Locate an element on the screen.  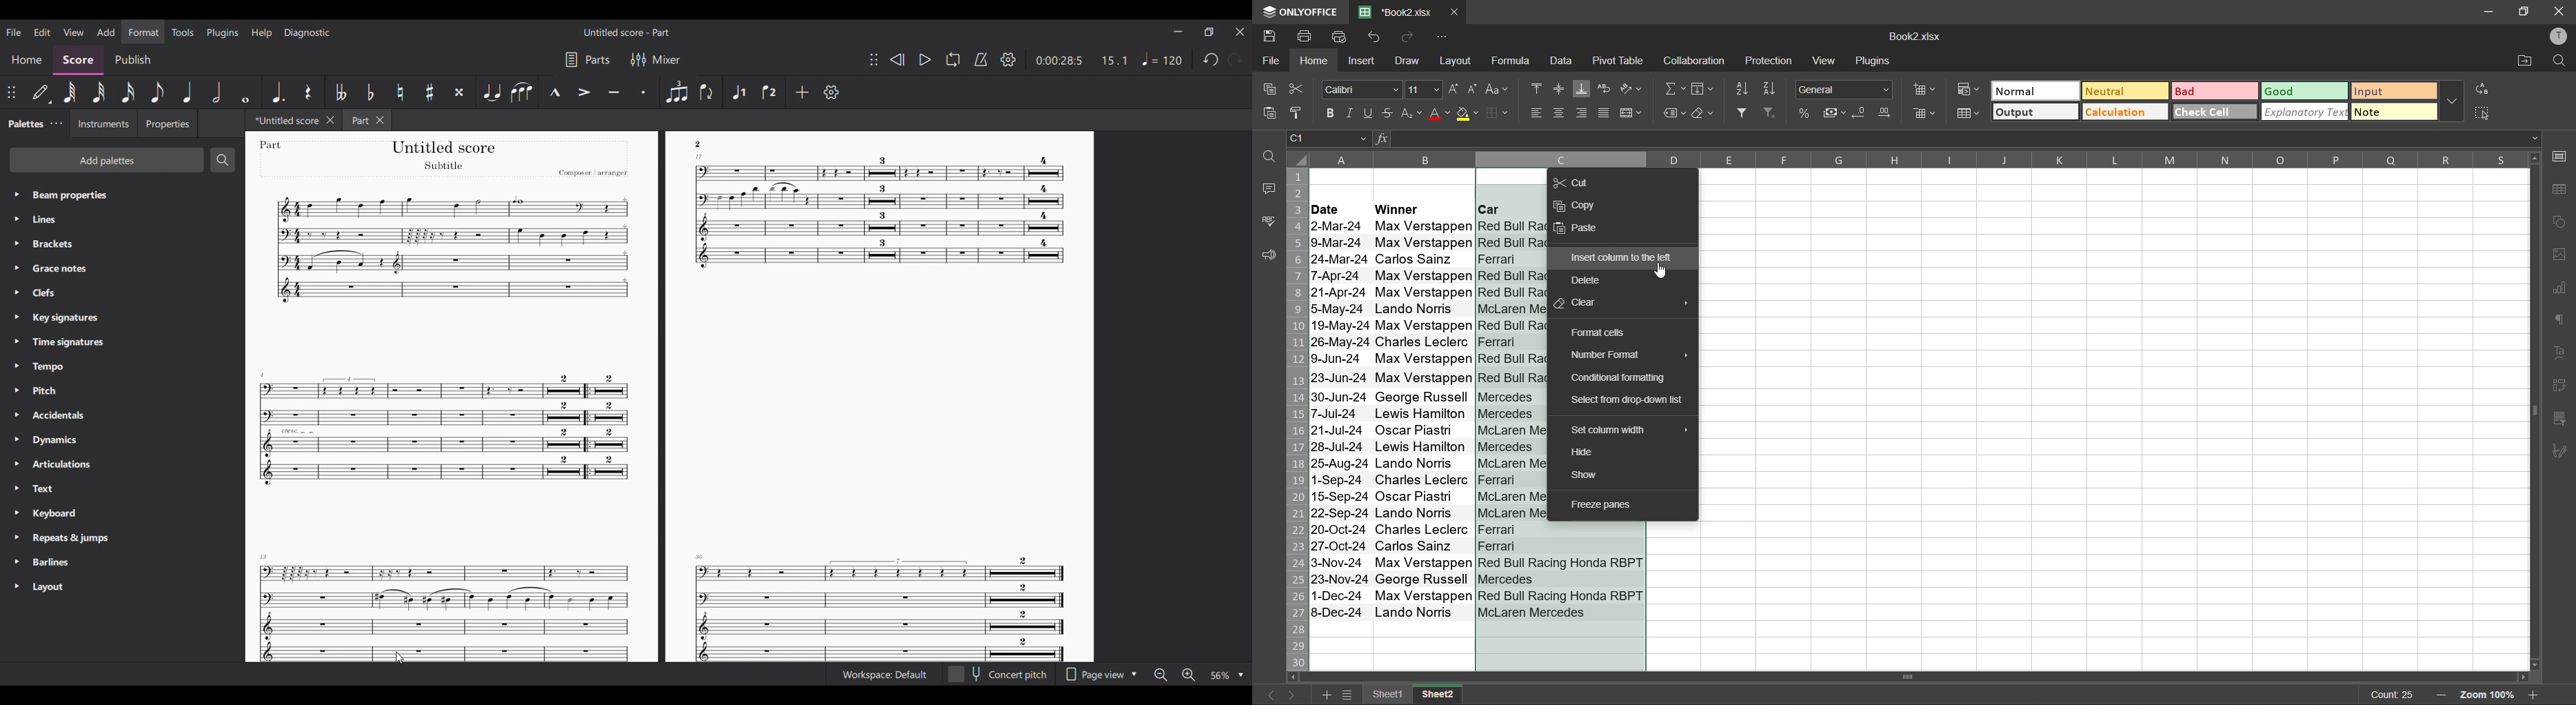
sheet list is located at coordinates (1349, 696).